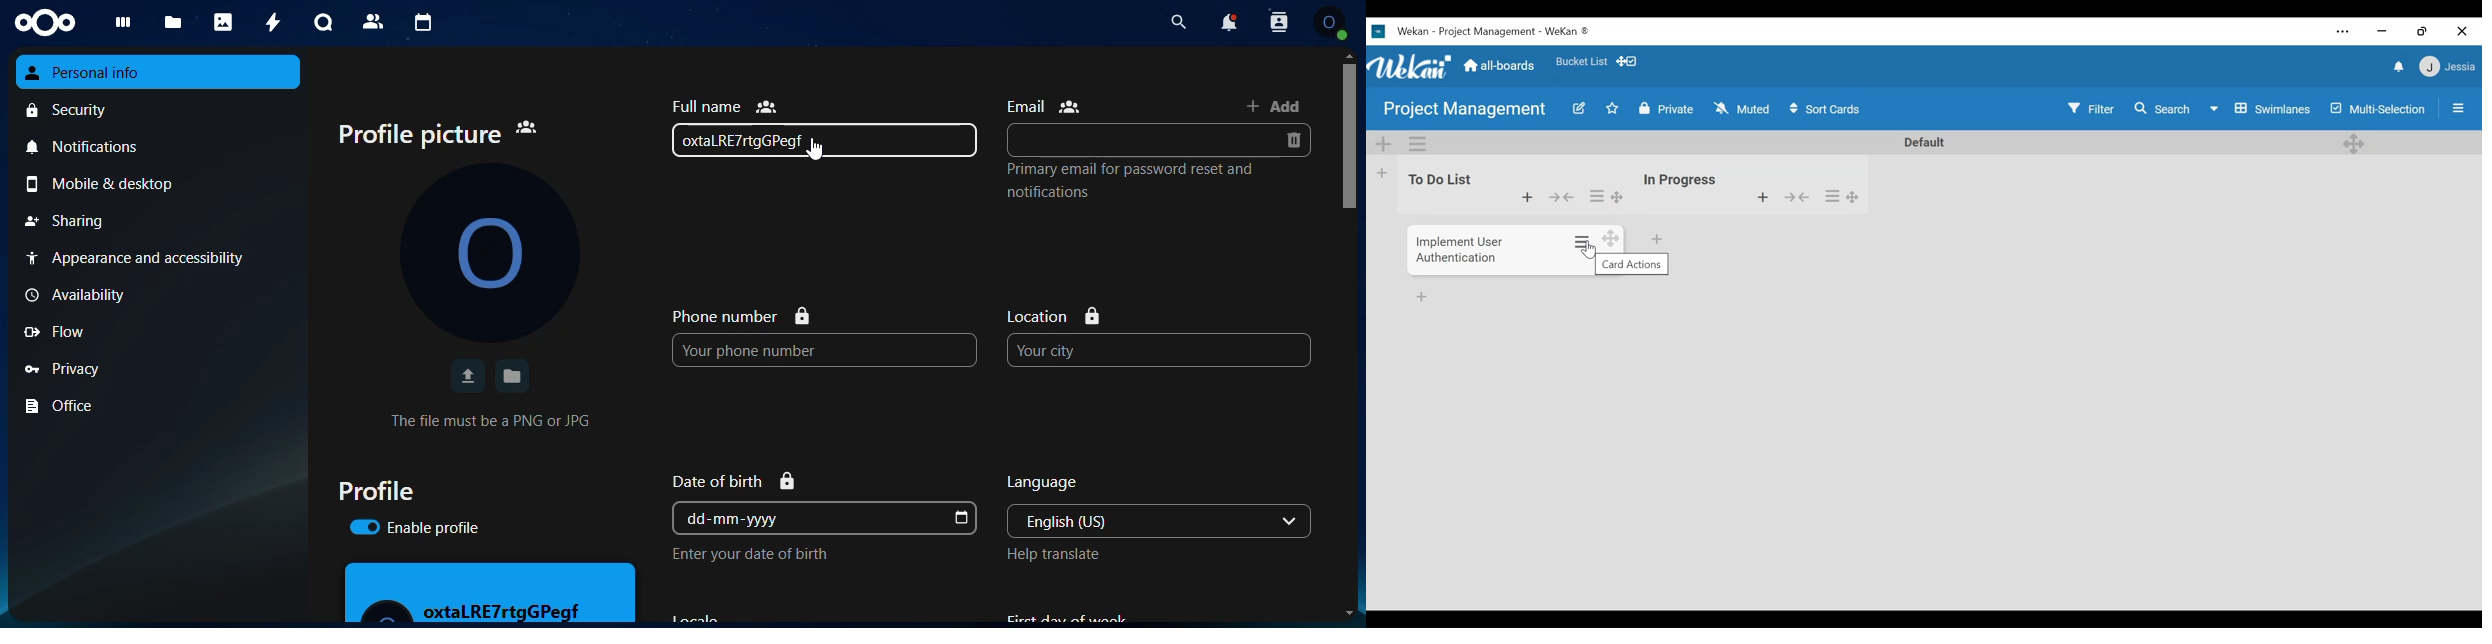 This screenshot has width=2492, height=644. What do you see at coordinates (157, 332) in the screenshot?
I see `flow` at bounding box center [157, 332].